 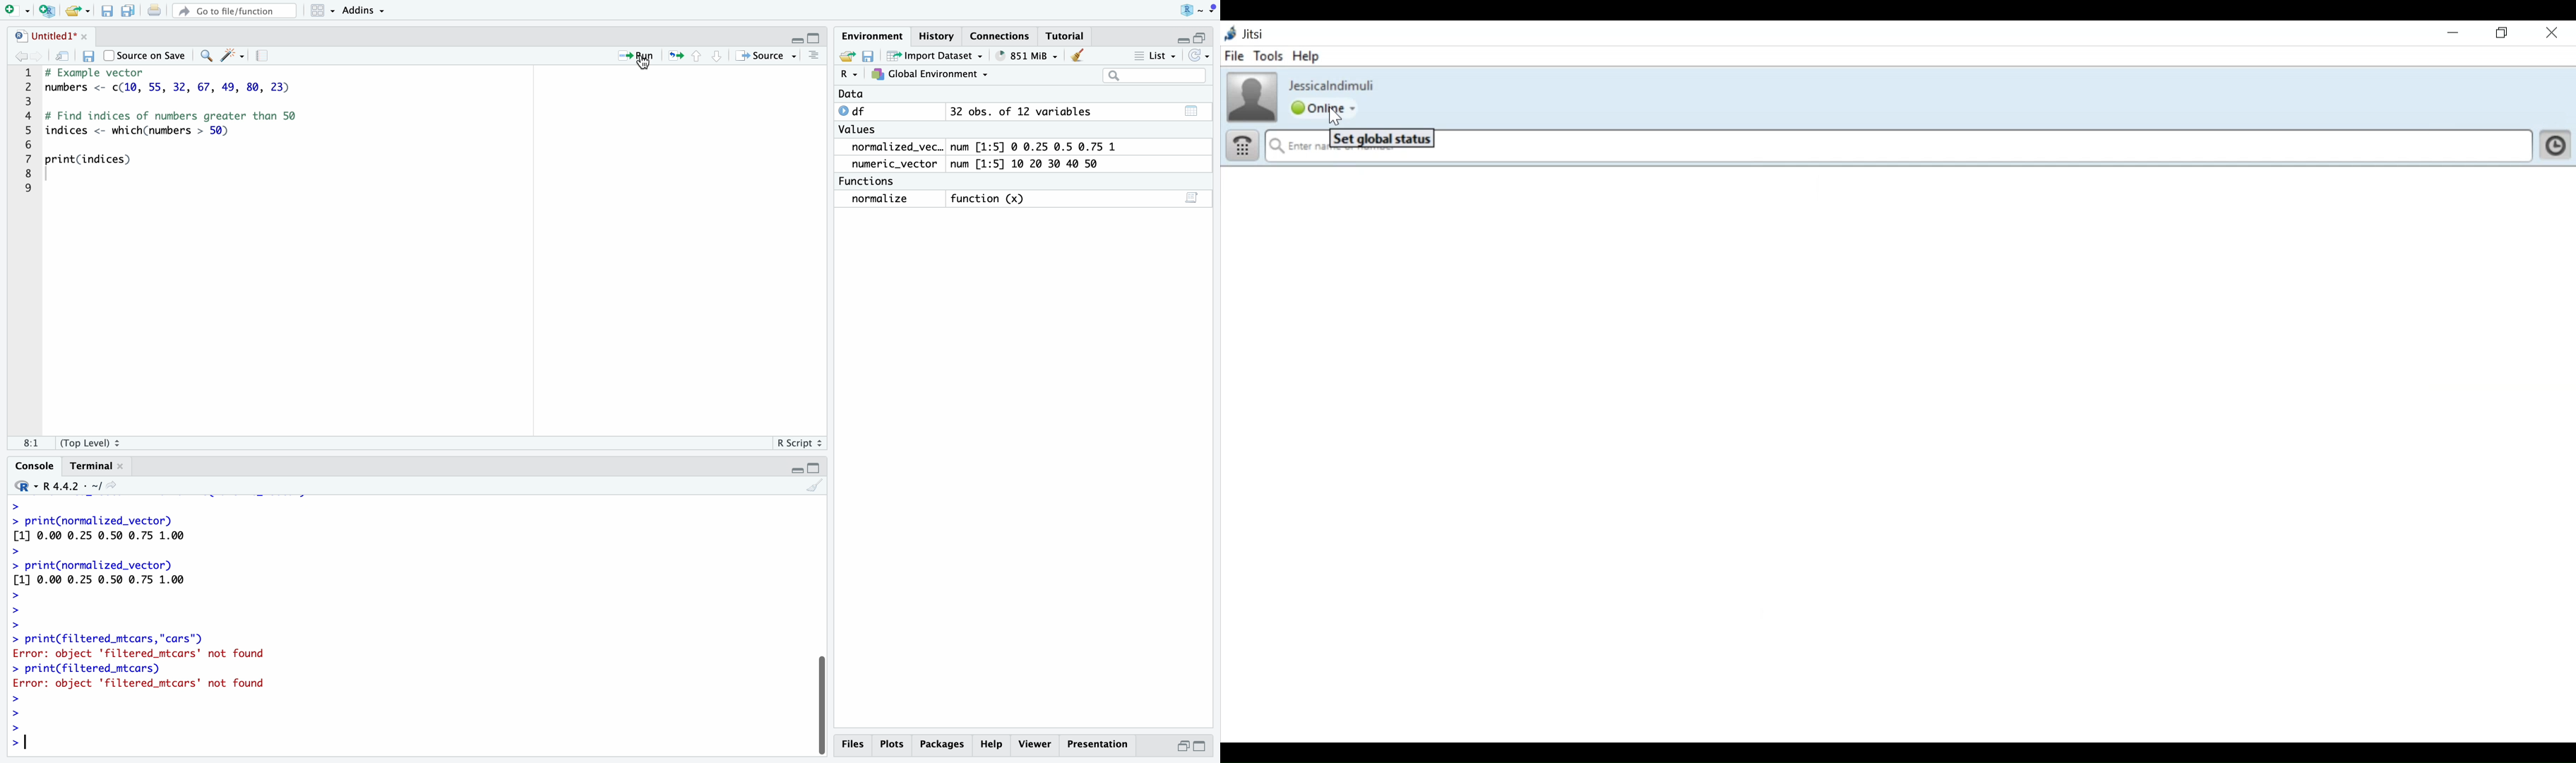 I want to click on save current file, so click(x=105, y=10).